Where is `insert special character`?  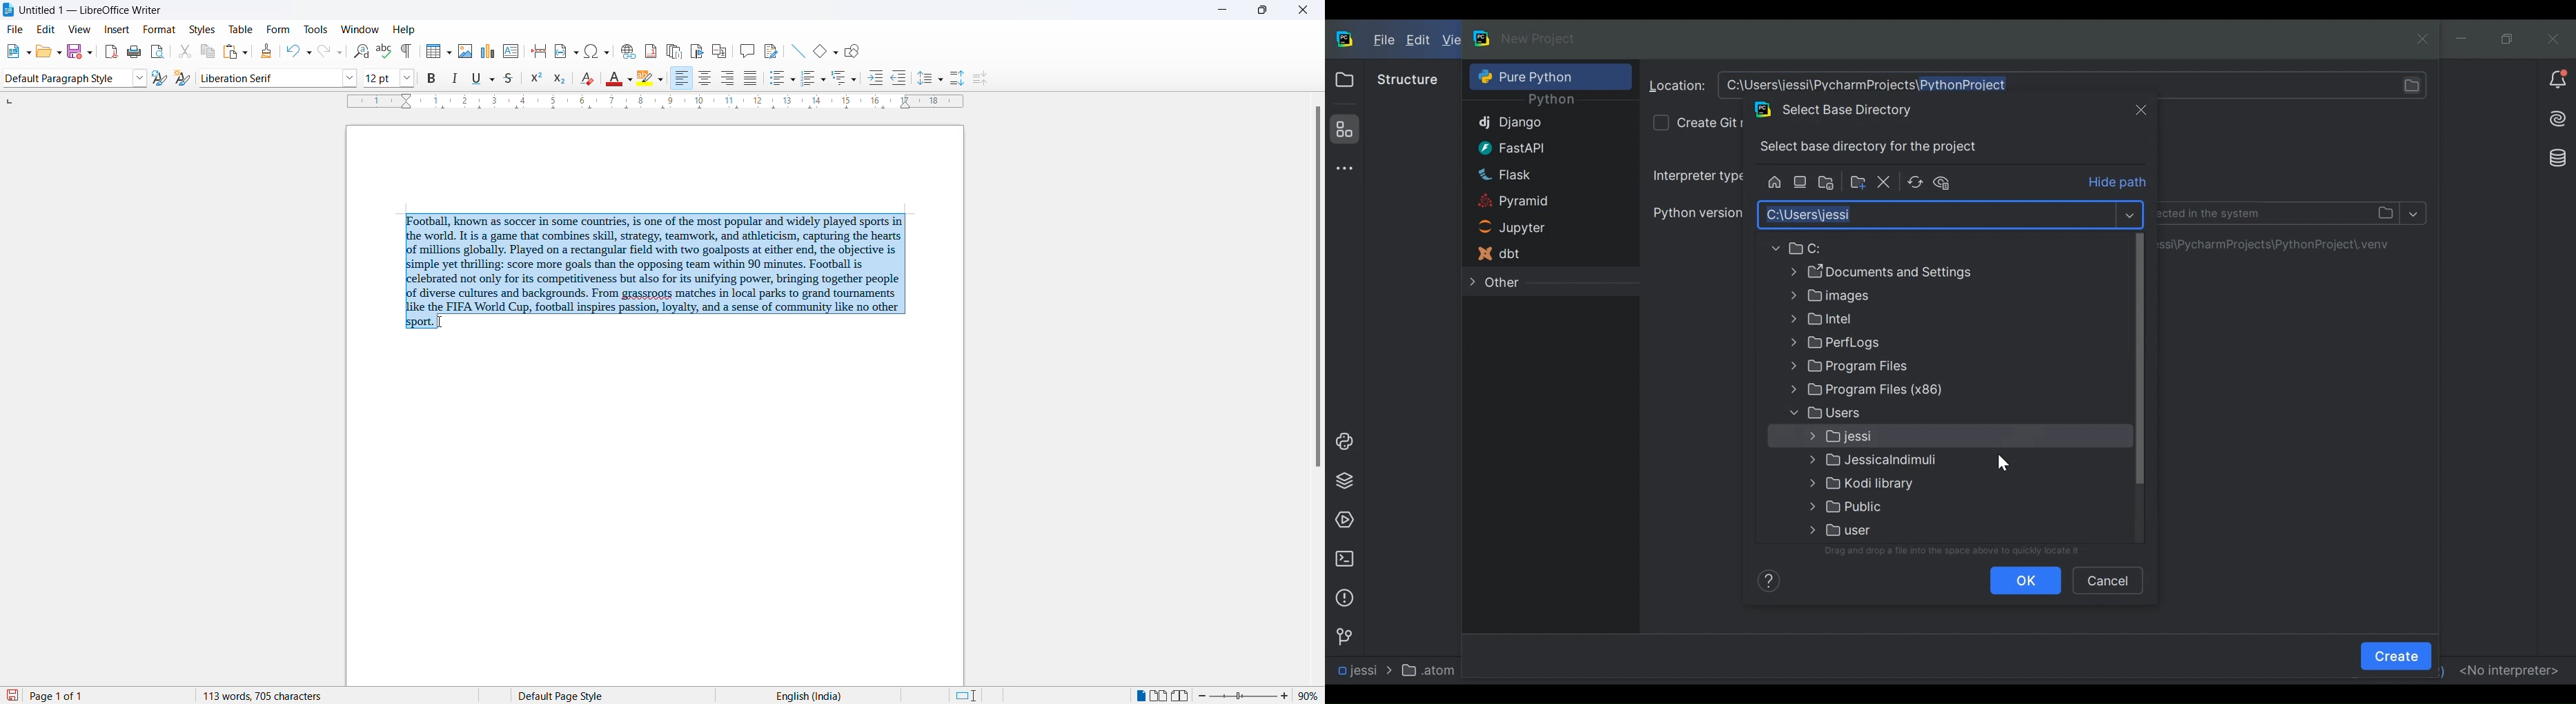
insert special character is located at coordinates (596, 52).